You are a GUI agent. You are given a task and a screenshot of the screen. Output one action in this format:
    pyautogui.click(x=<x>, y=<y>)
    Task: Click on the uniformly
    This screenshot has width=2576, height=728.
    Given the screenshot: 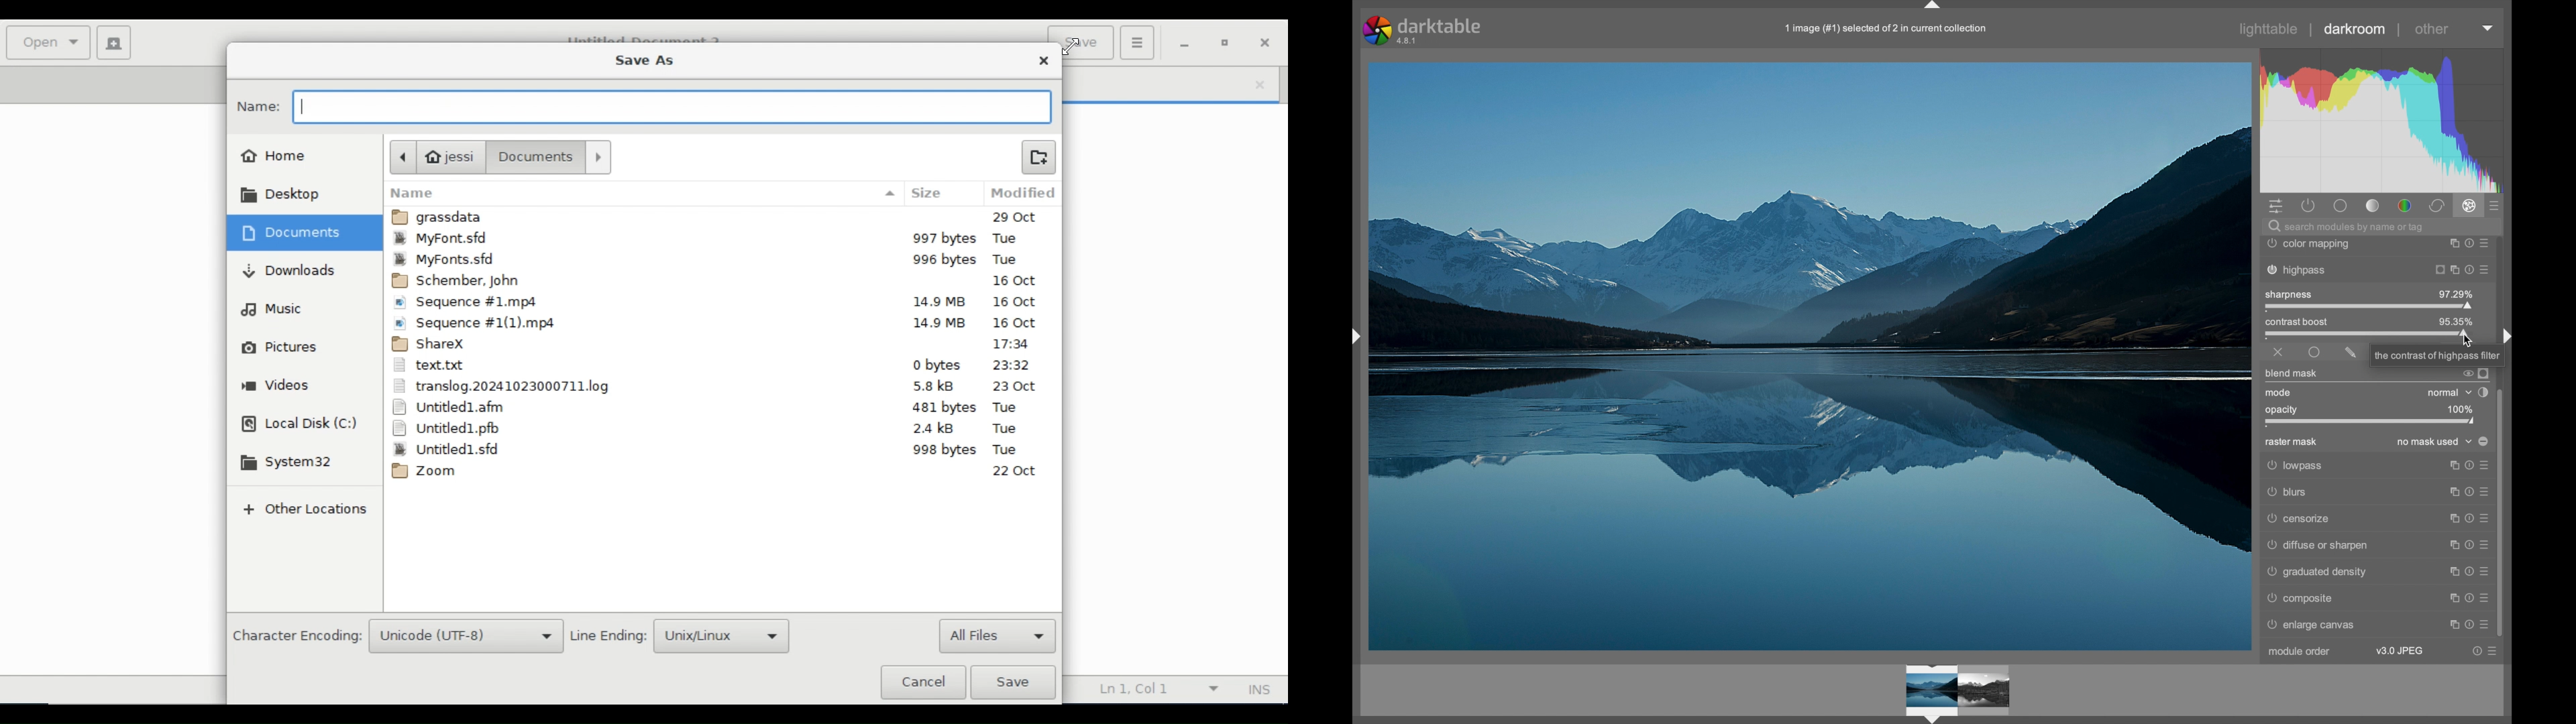 What is the action you would take?
    pyautogui.click(x=2314, y=352)
    